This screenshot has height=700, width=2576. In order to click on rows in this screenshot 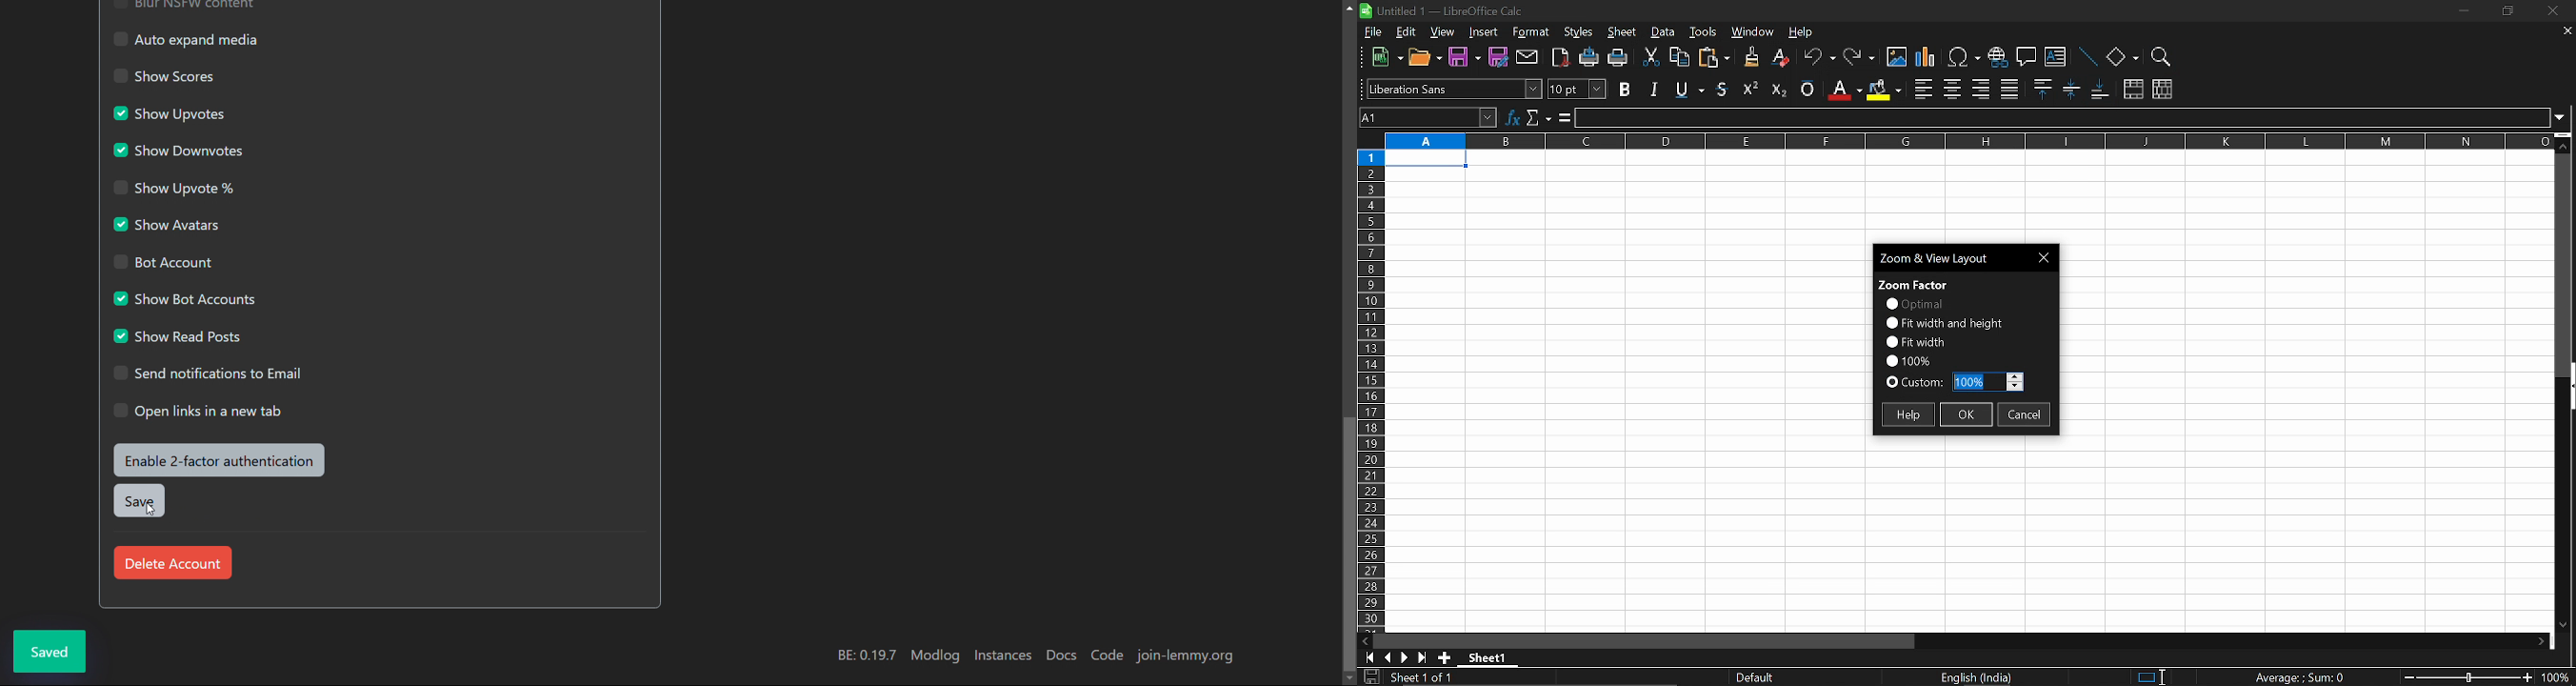, I will do `click(1369, 389)`.